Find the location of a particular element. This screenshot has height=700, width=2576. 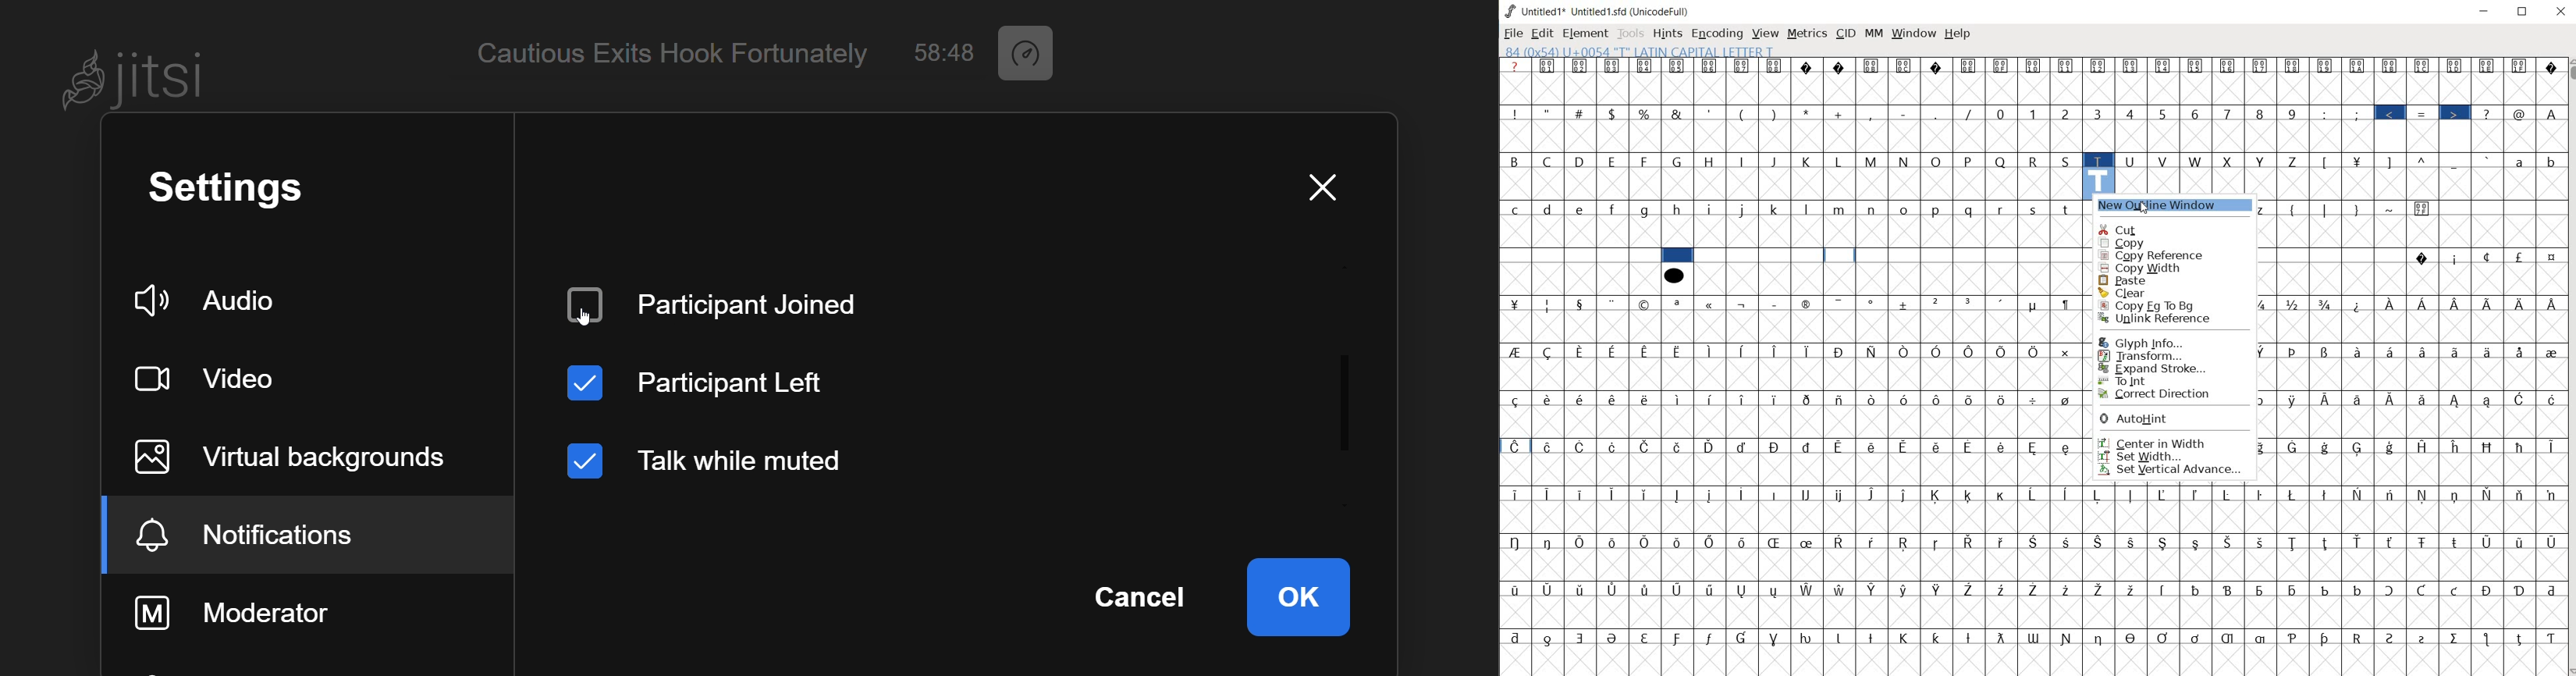

encoding is located at coordinates (1717, 34).